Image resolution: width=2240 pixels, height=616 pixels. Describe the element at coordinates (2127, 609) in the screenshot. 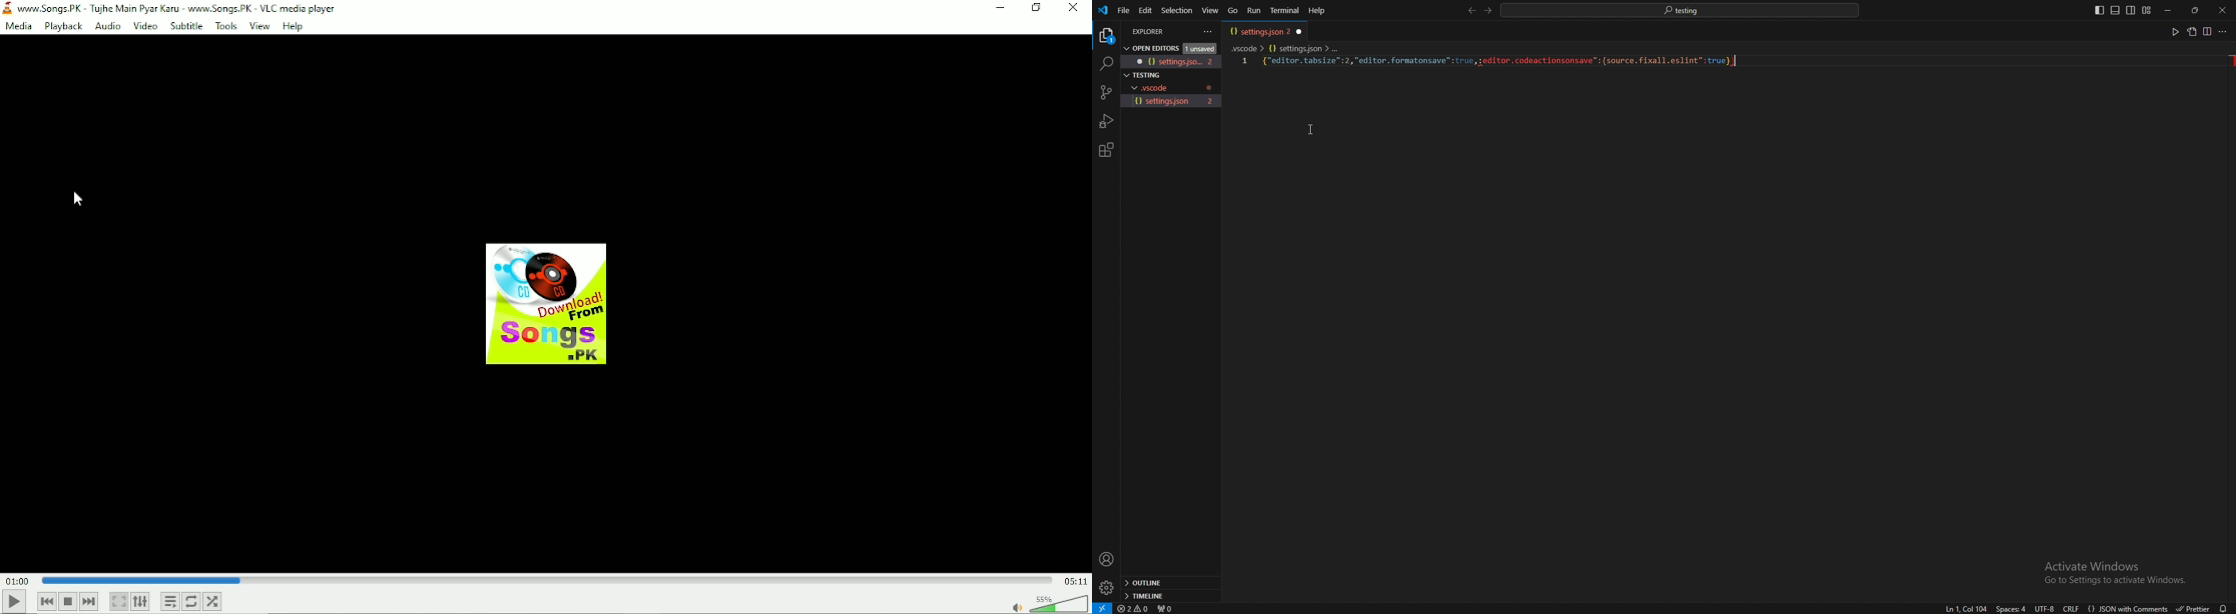

I see `language` at that location.